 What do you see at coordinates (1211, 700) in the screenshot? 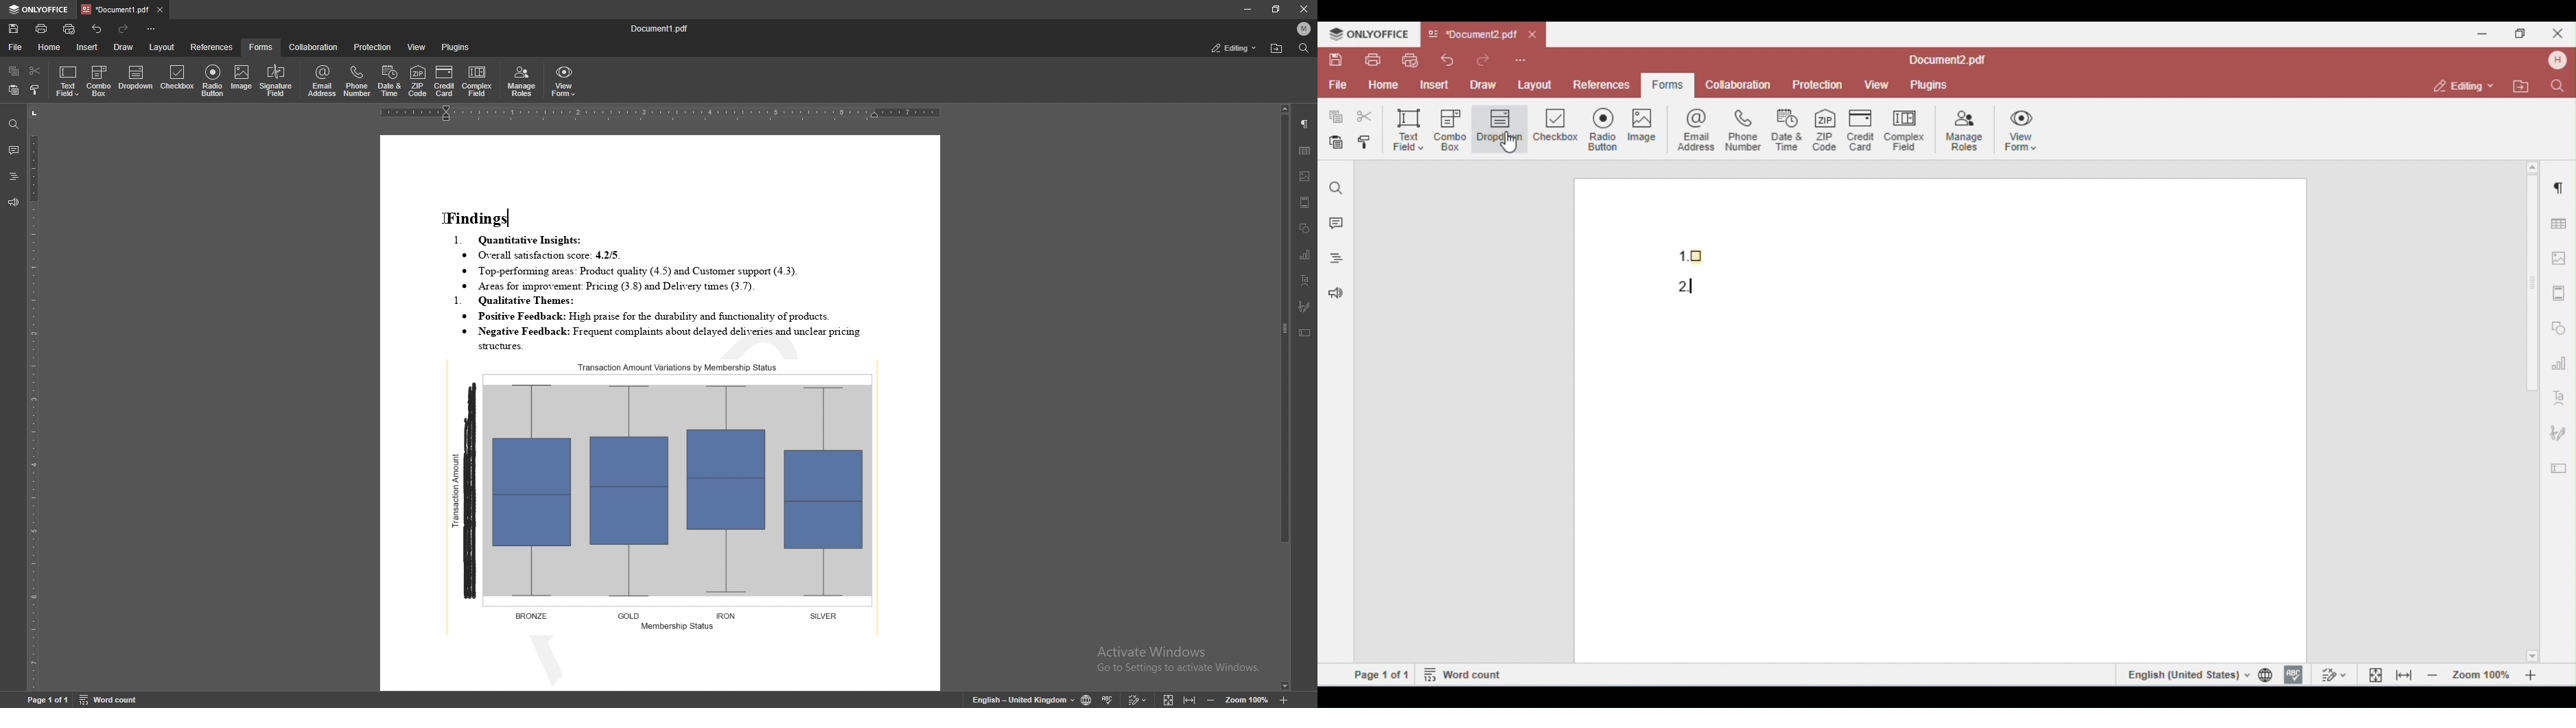
I see `zoom out` at bounding box center [1211, 700].